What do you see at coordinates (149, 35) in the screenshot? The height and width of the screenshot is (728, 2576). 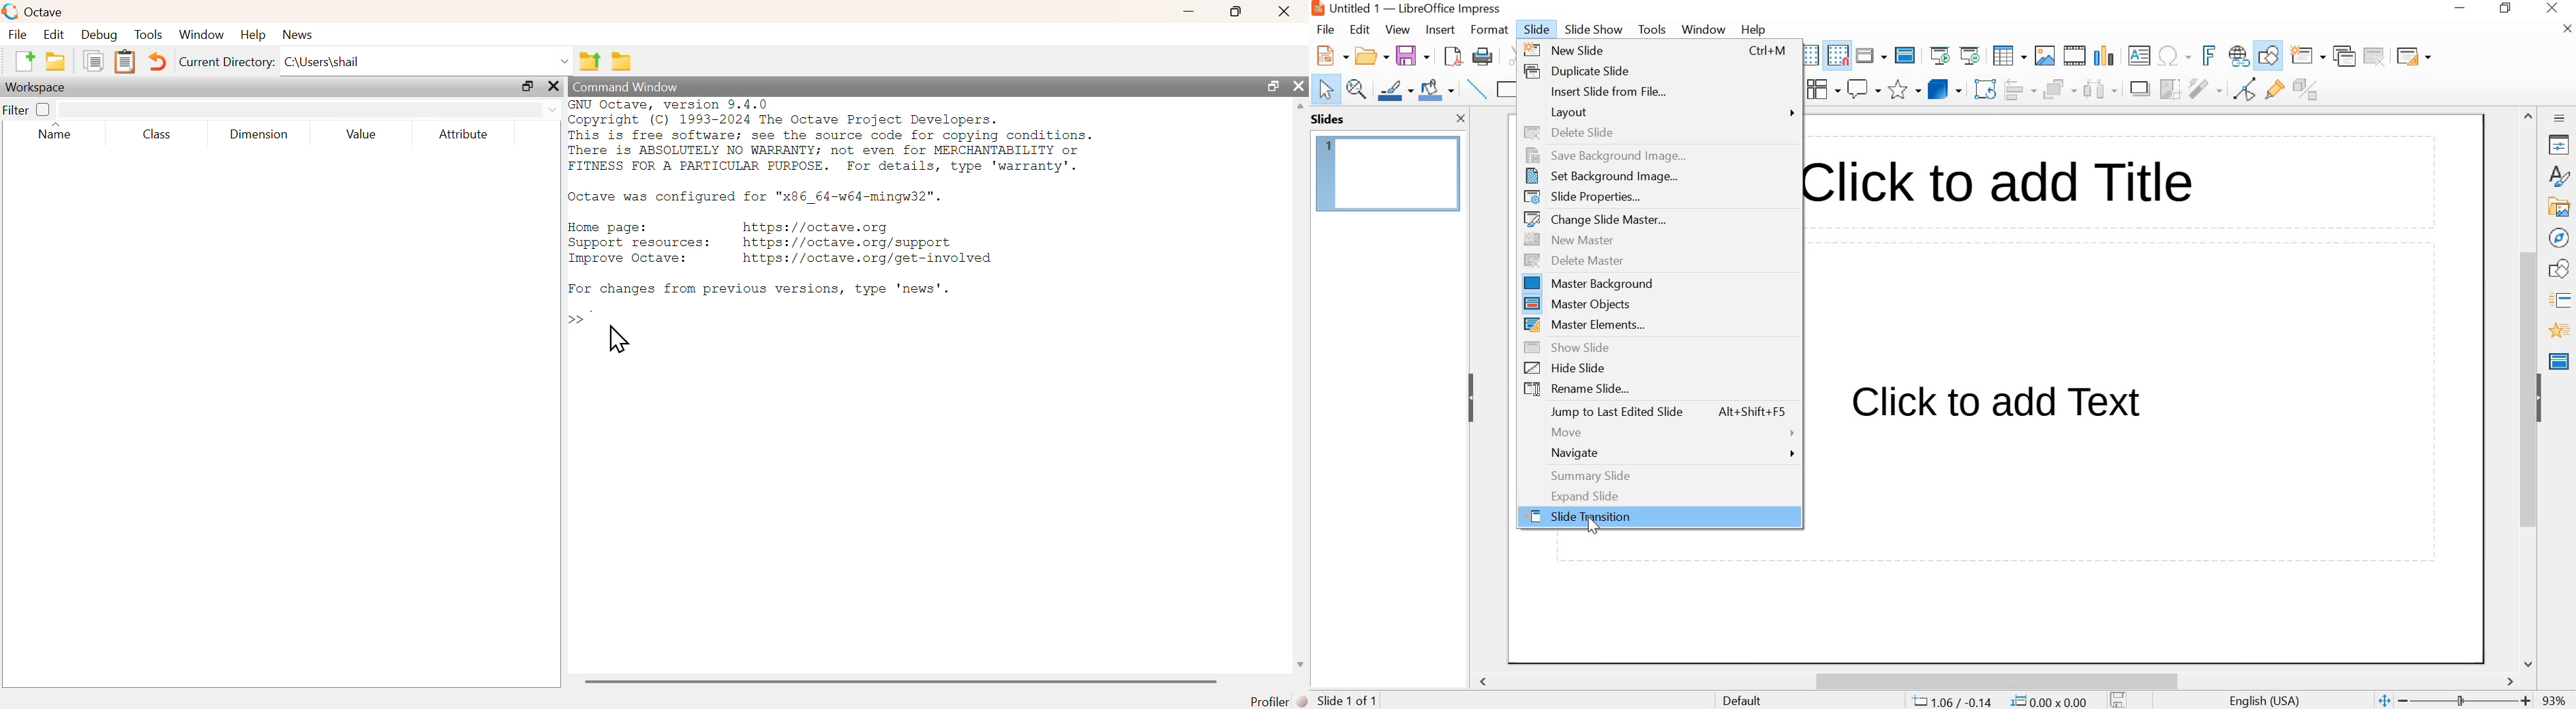 I see `tools` at bounding box center [149, 35].